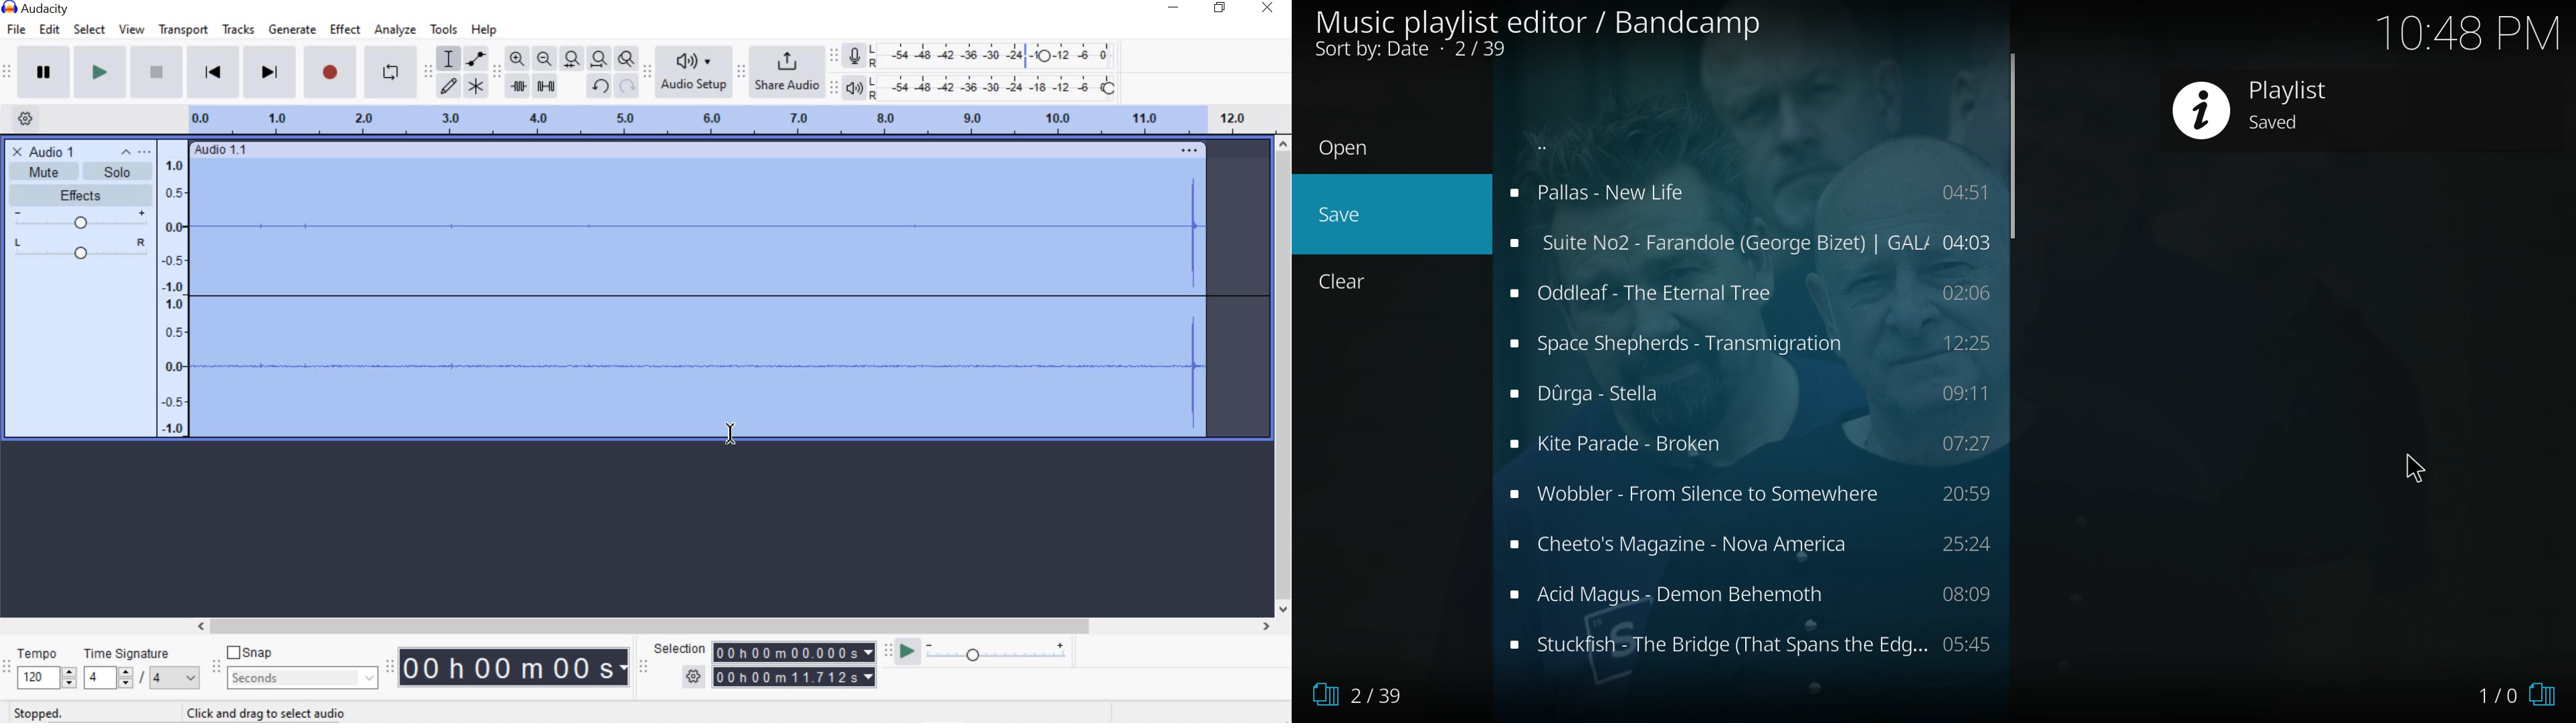 The width and height of the screenshot is (2576, 728). What do you see at coordinates (600, 60) in the screenshot?
I see `Fit project to width` at bounding box center [600, 60].